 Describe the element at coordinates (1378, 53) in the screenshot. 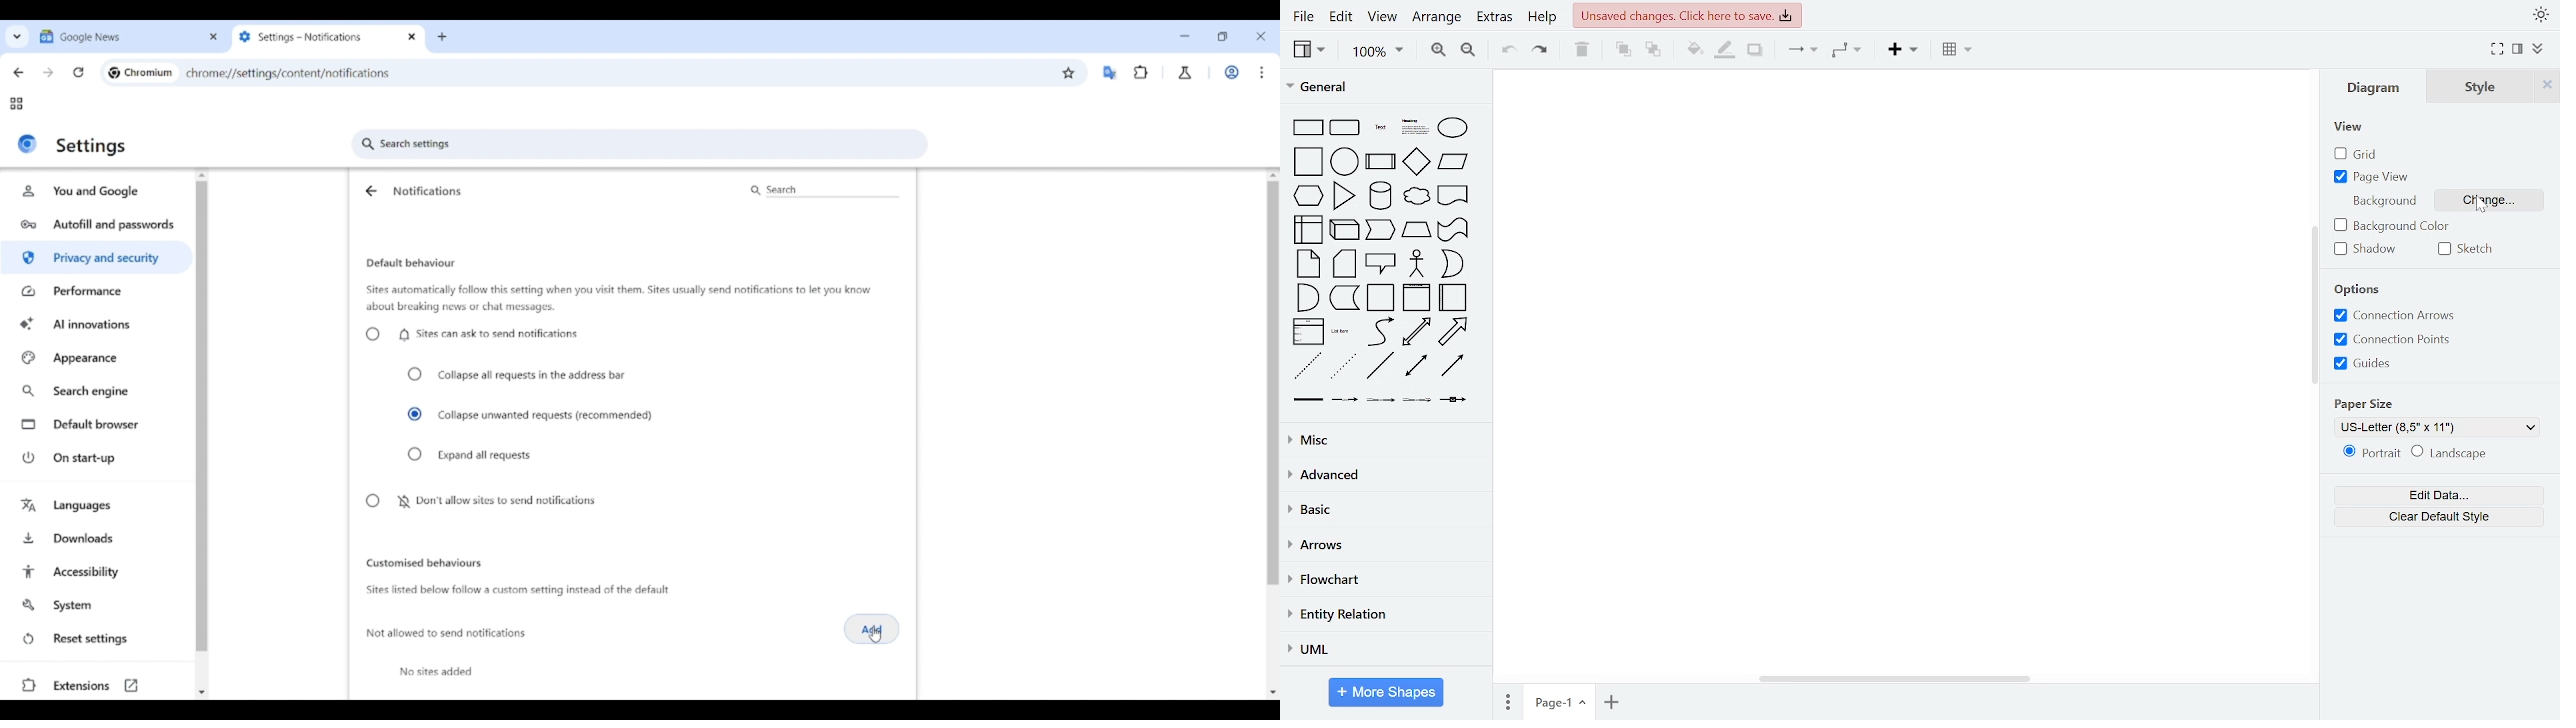

I see `zoom` at that location.